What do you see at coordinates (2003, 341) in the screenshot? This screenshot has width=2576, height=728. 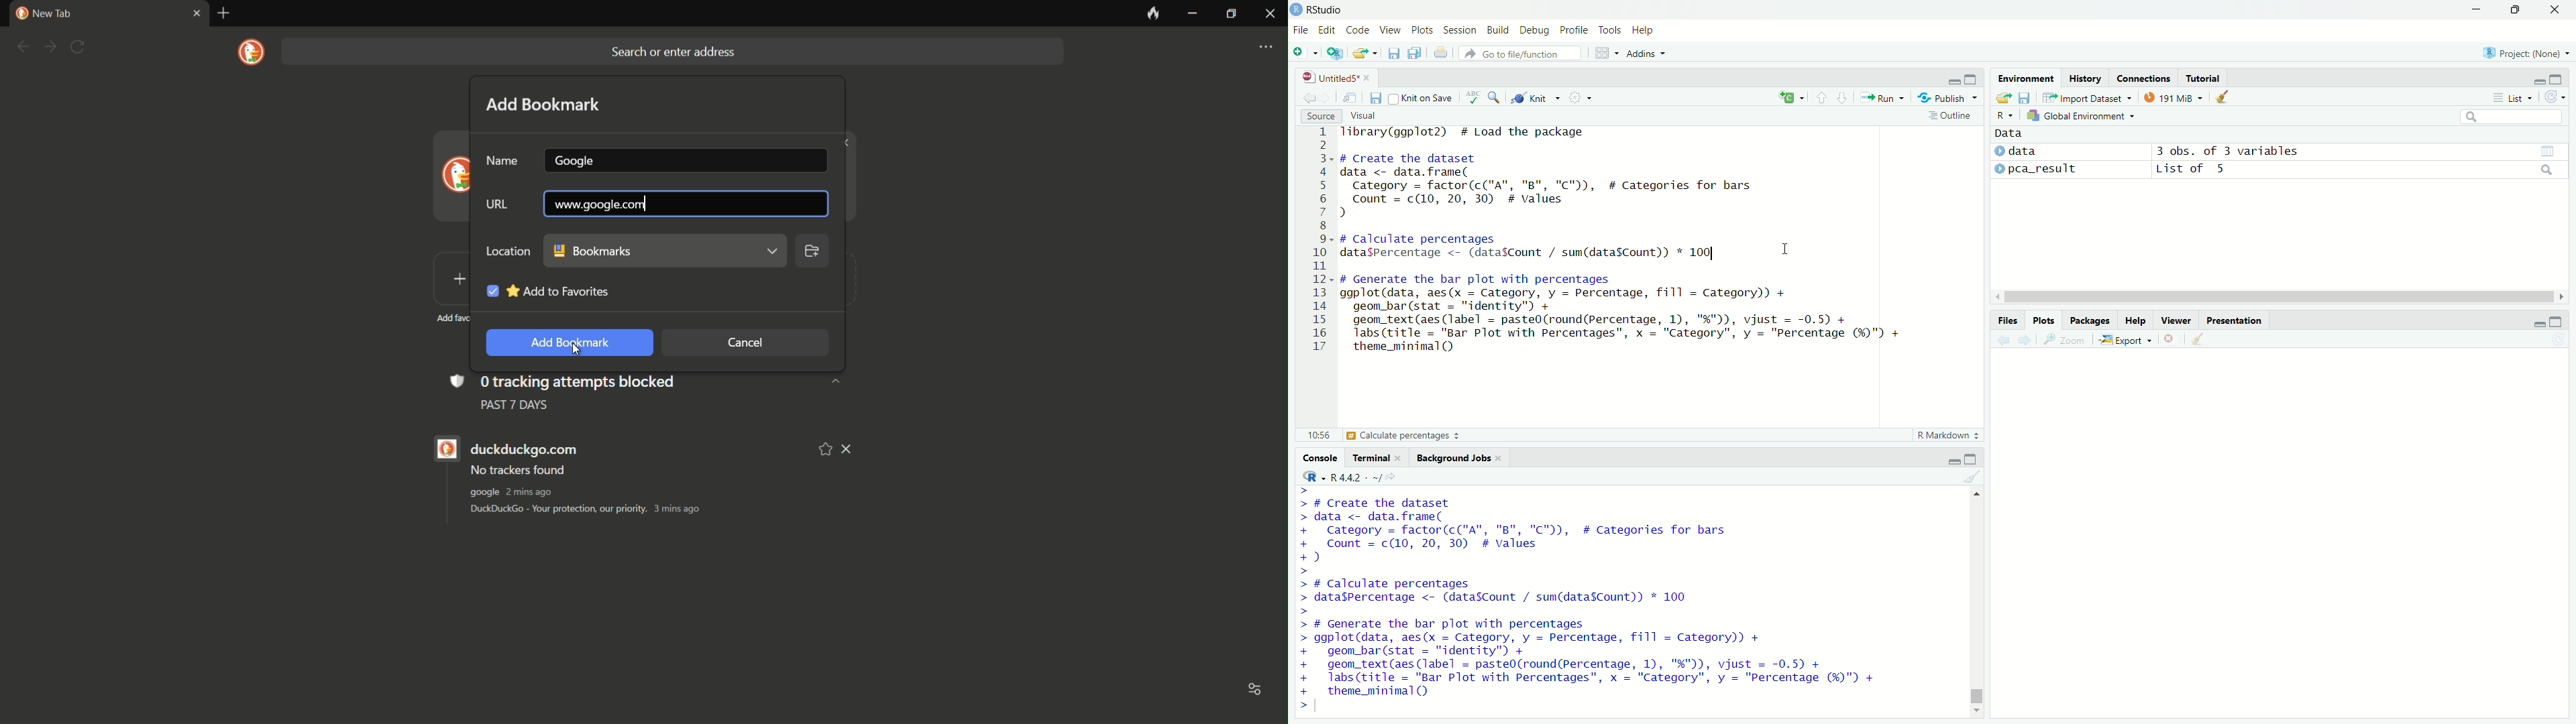 I see `go back` at bounding box center [2003, 341].